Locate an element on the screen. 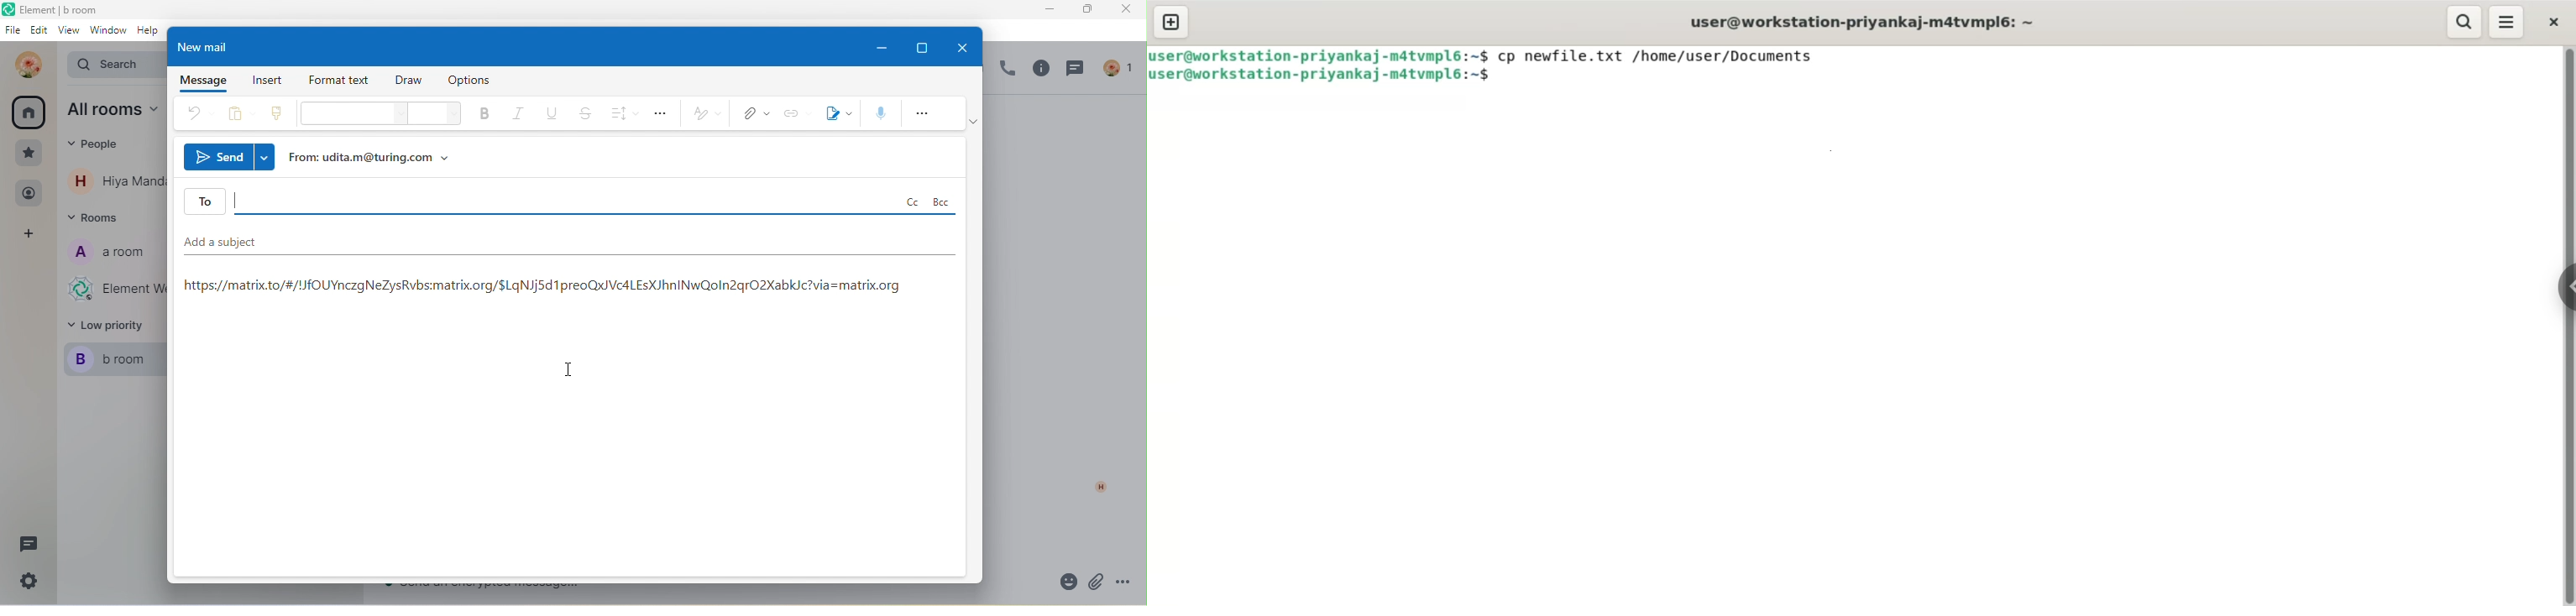 Image resolution: width=2576 pixels, height=616 pixels. https://matrix.to/#/!/fOUYnczgNeZysRvbs:matrix.org/$LqNJj5d 1 preoQx)VedLEsXJhnINwQoln2qrO2XabkJc?via=matrix.org is located at coordinates (547, 288).